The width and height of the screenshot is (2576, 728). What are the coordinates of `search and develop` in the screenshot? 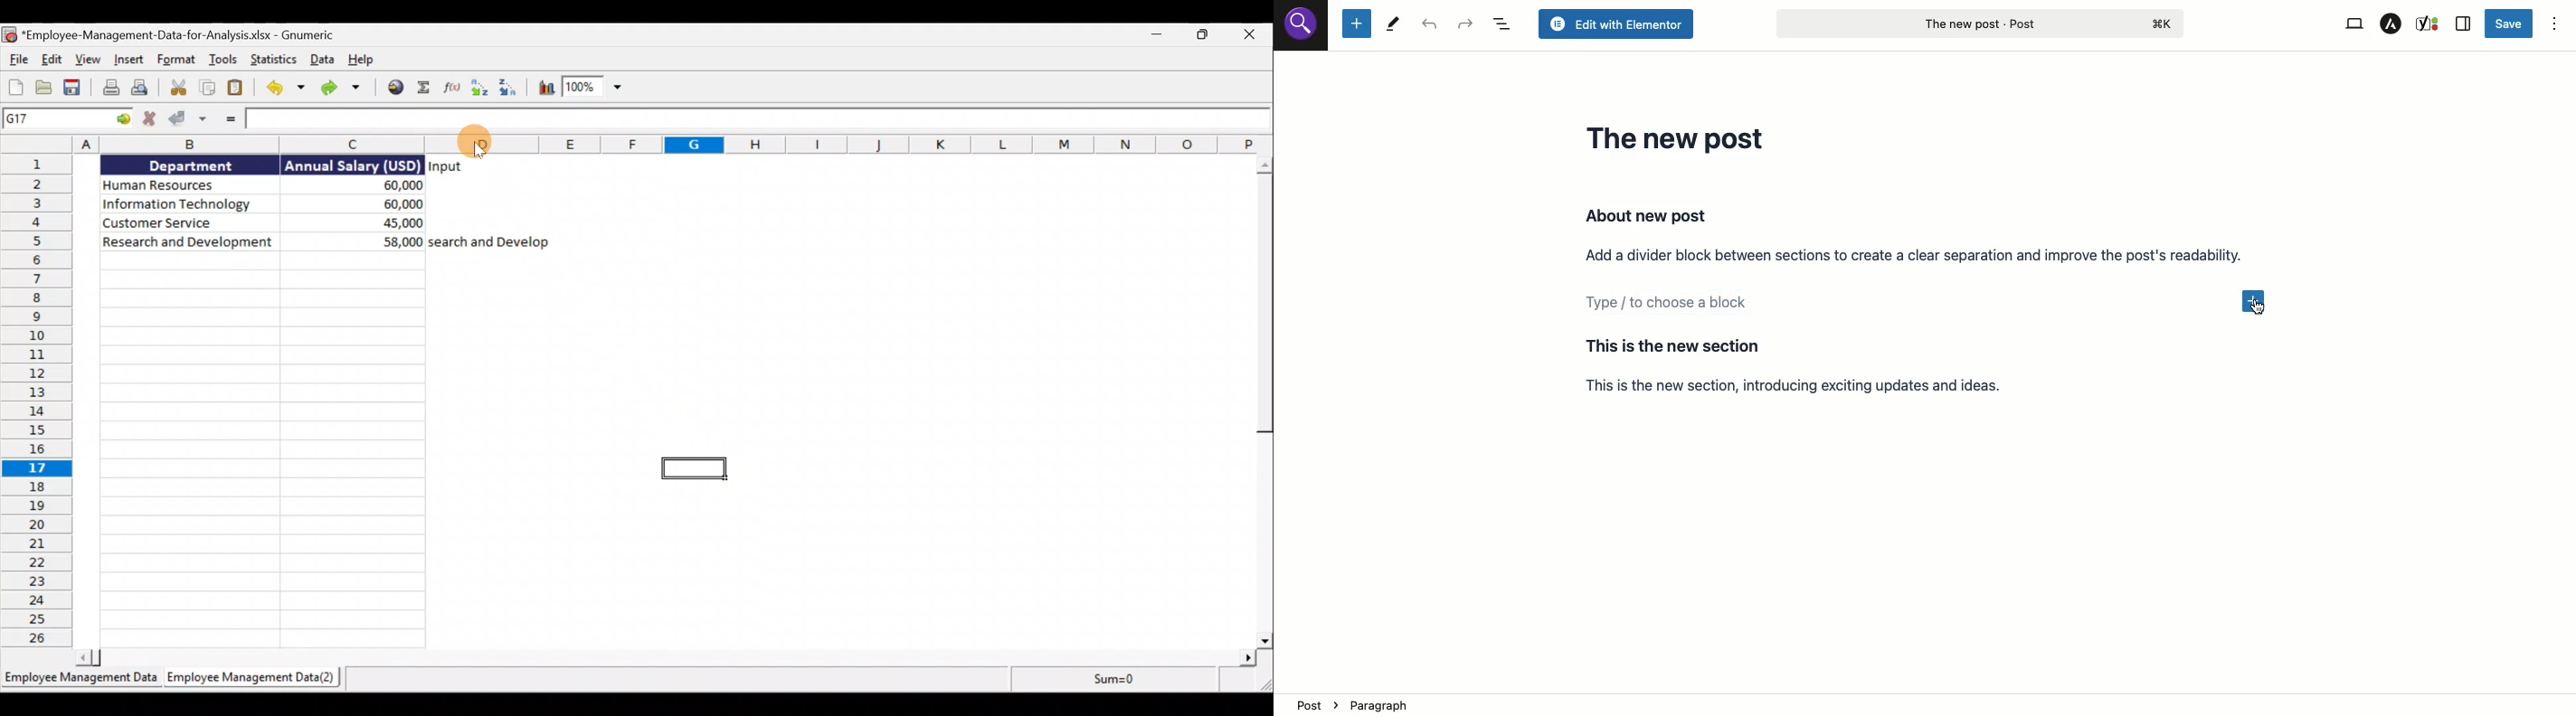 It's located at (489, 243).